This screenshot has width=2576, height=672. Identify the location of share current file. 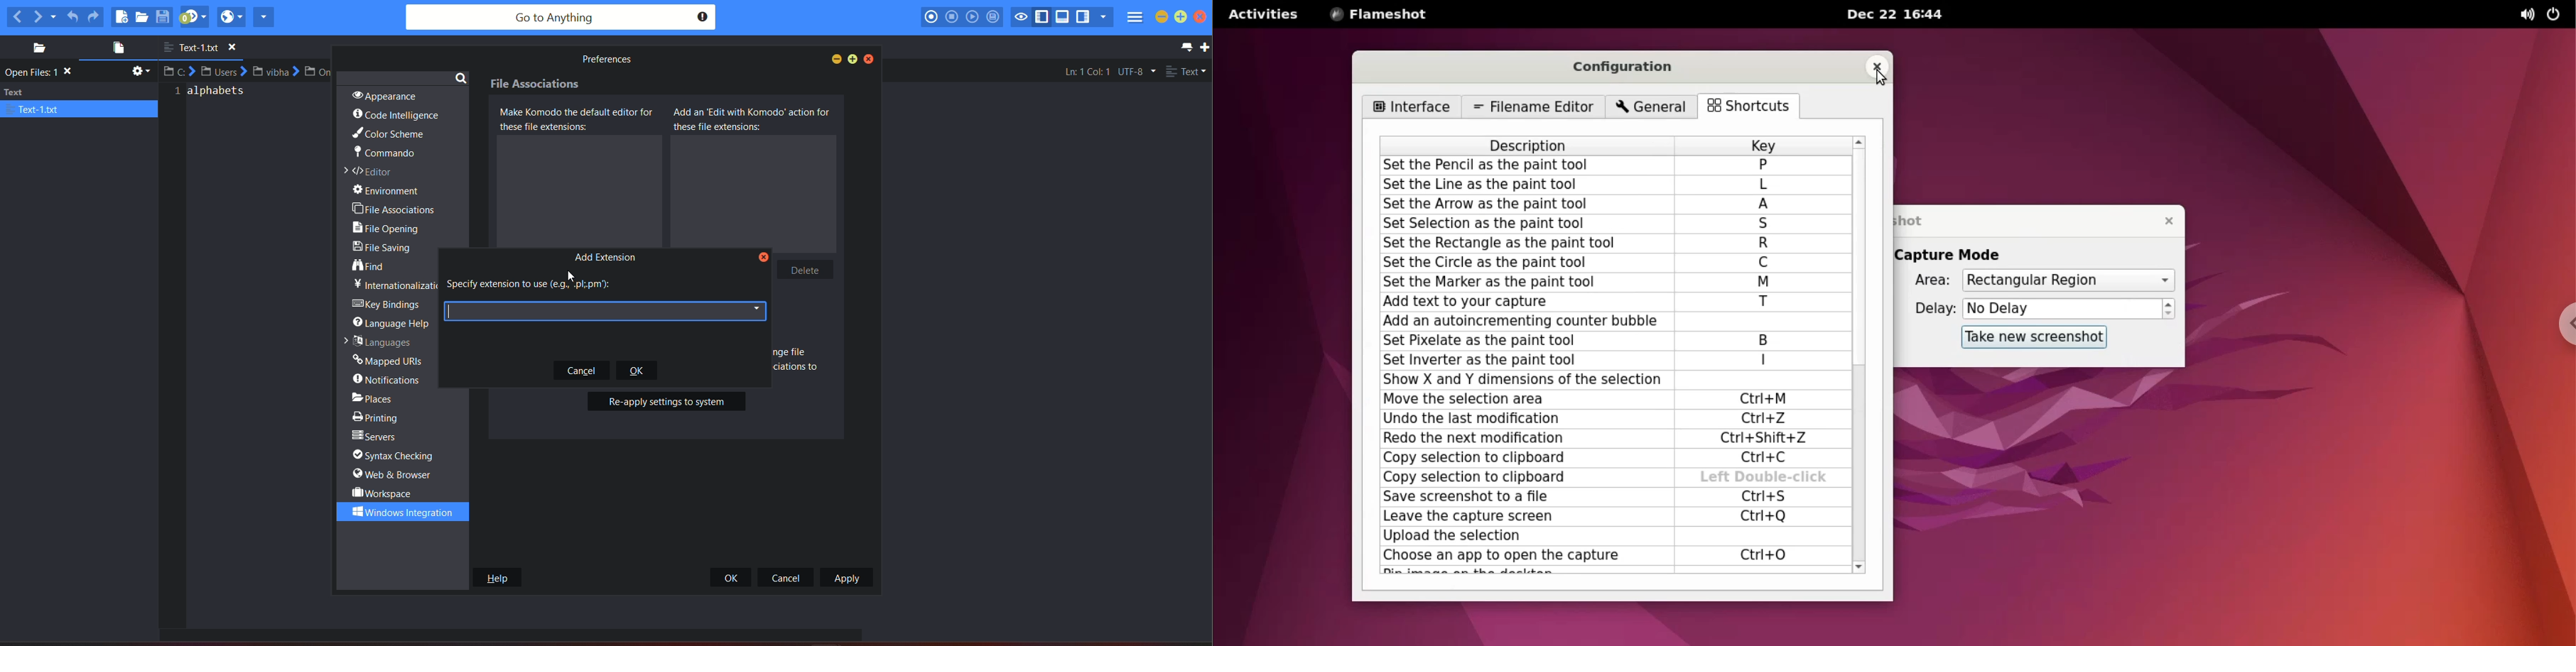
(264, 16).